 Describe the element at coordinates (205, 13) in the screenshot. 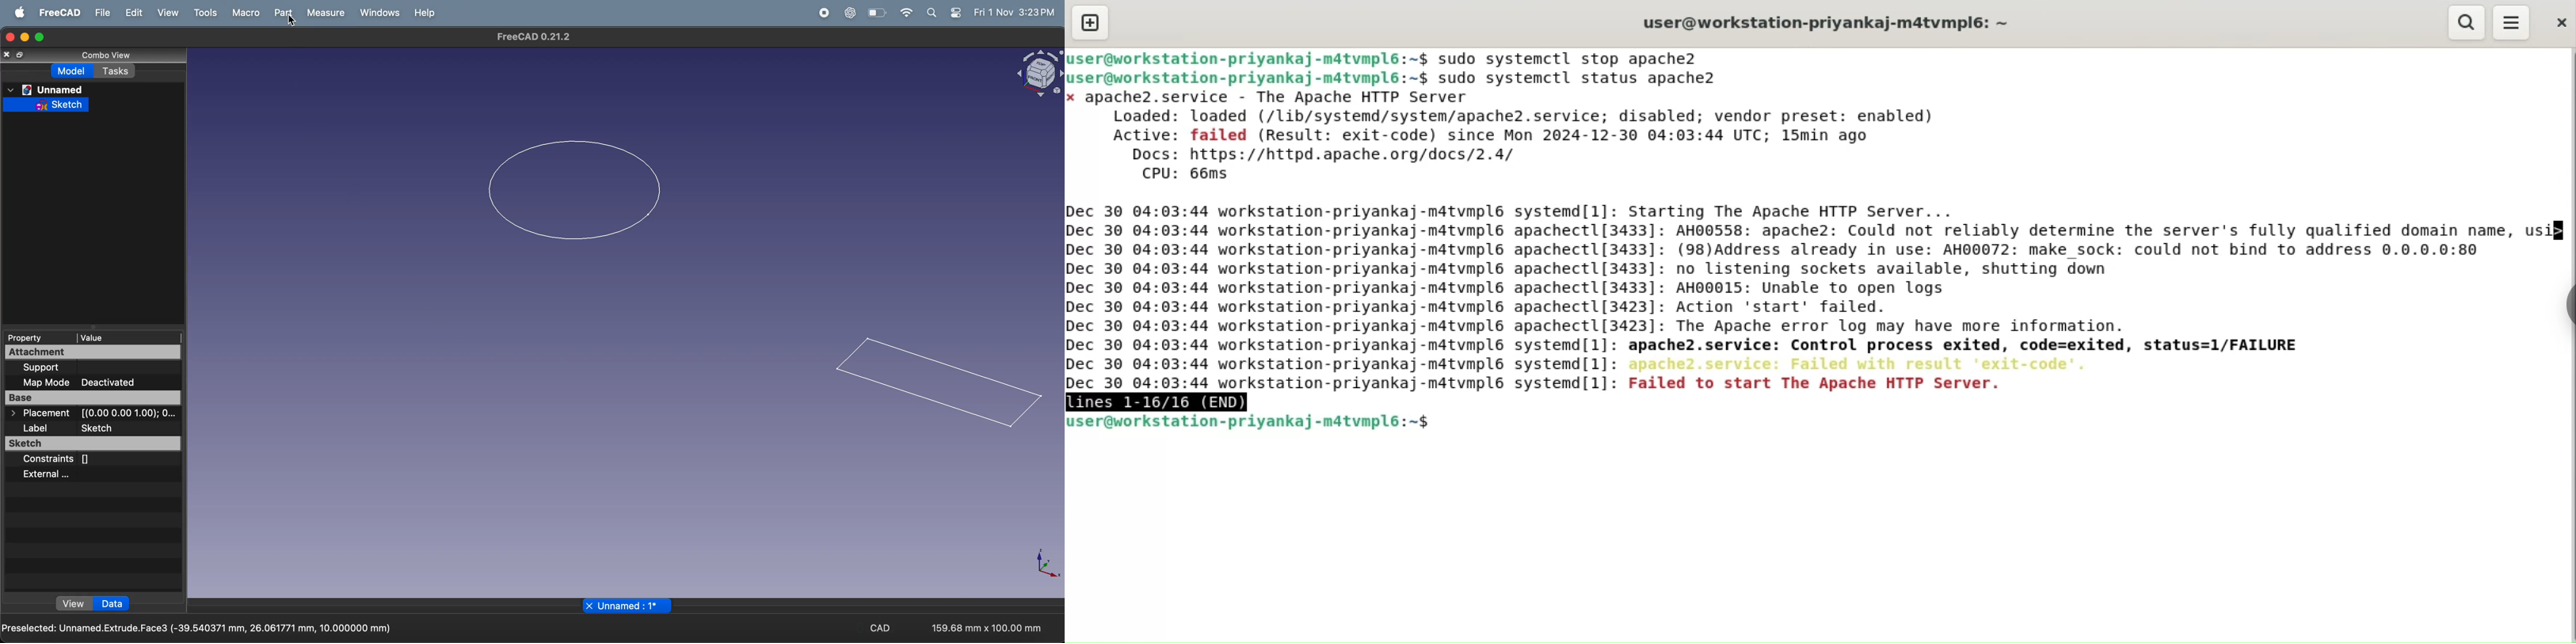

I see `Tools` at that location.